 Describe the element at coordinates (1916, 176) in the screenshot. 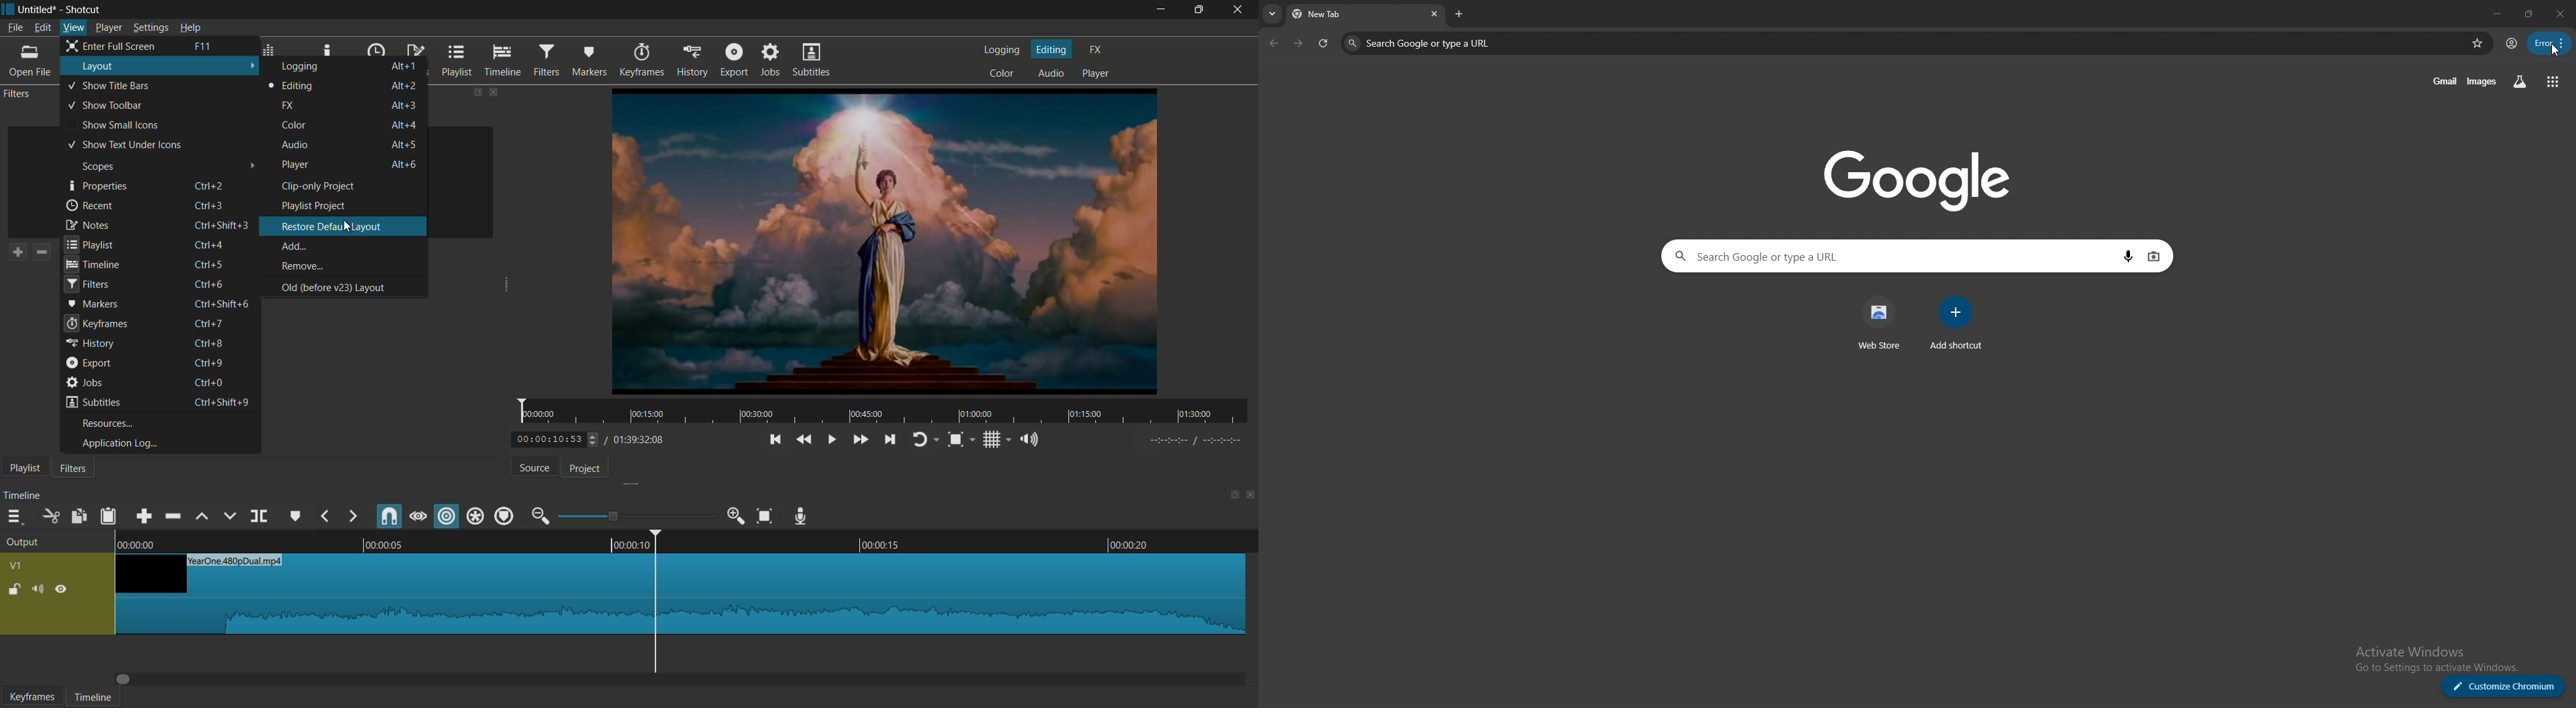

I see `google.com` at that location.